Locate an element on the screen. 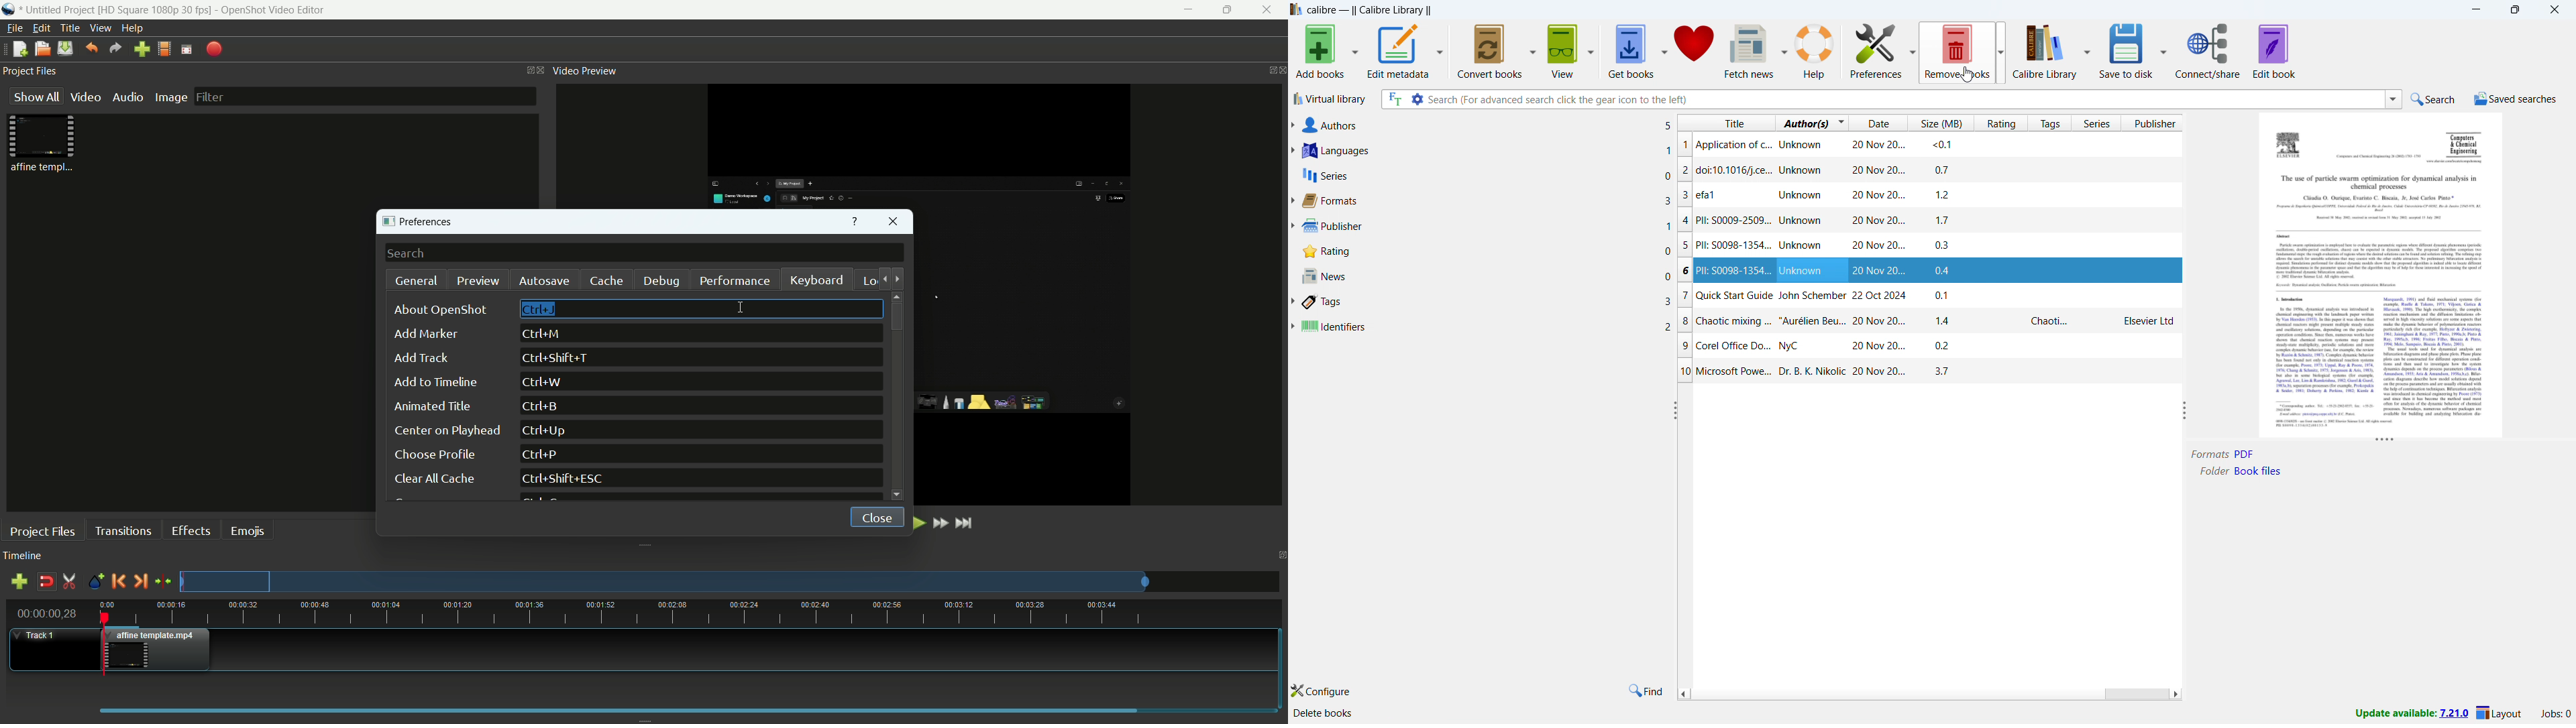  disable snap is located at coordinates (46, 582).